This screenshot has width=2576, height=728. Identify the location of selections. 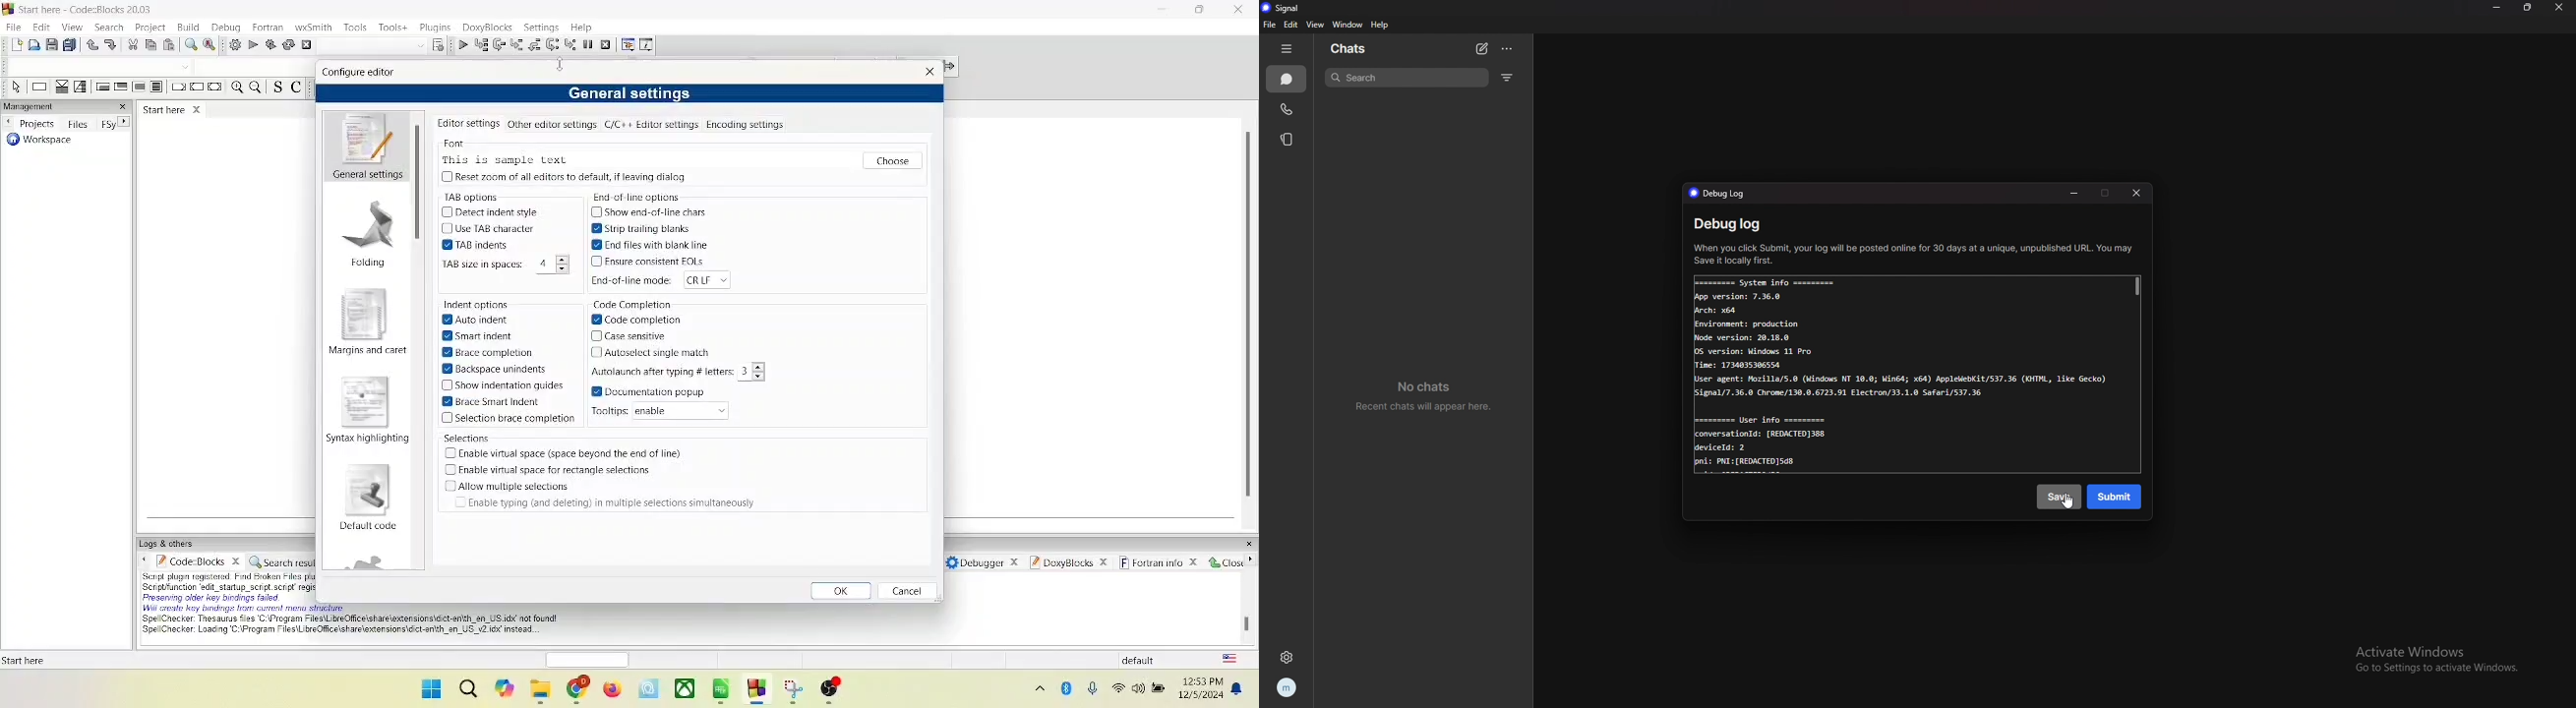
(465, 438).